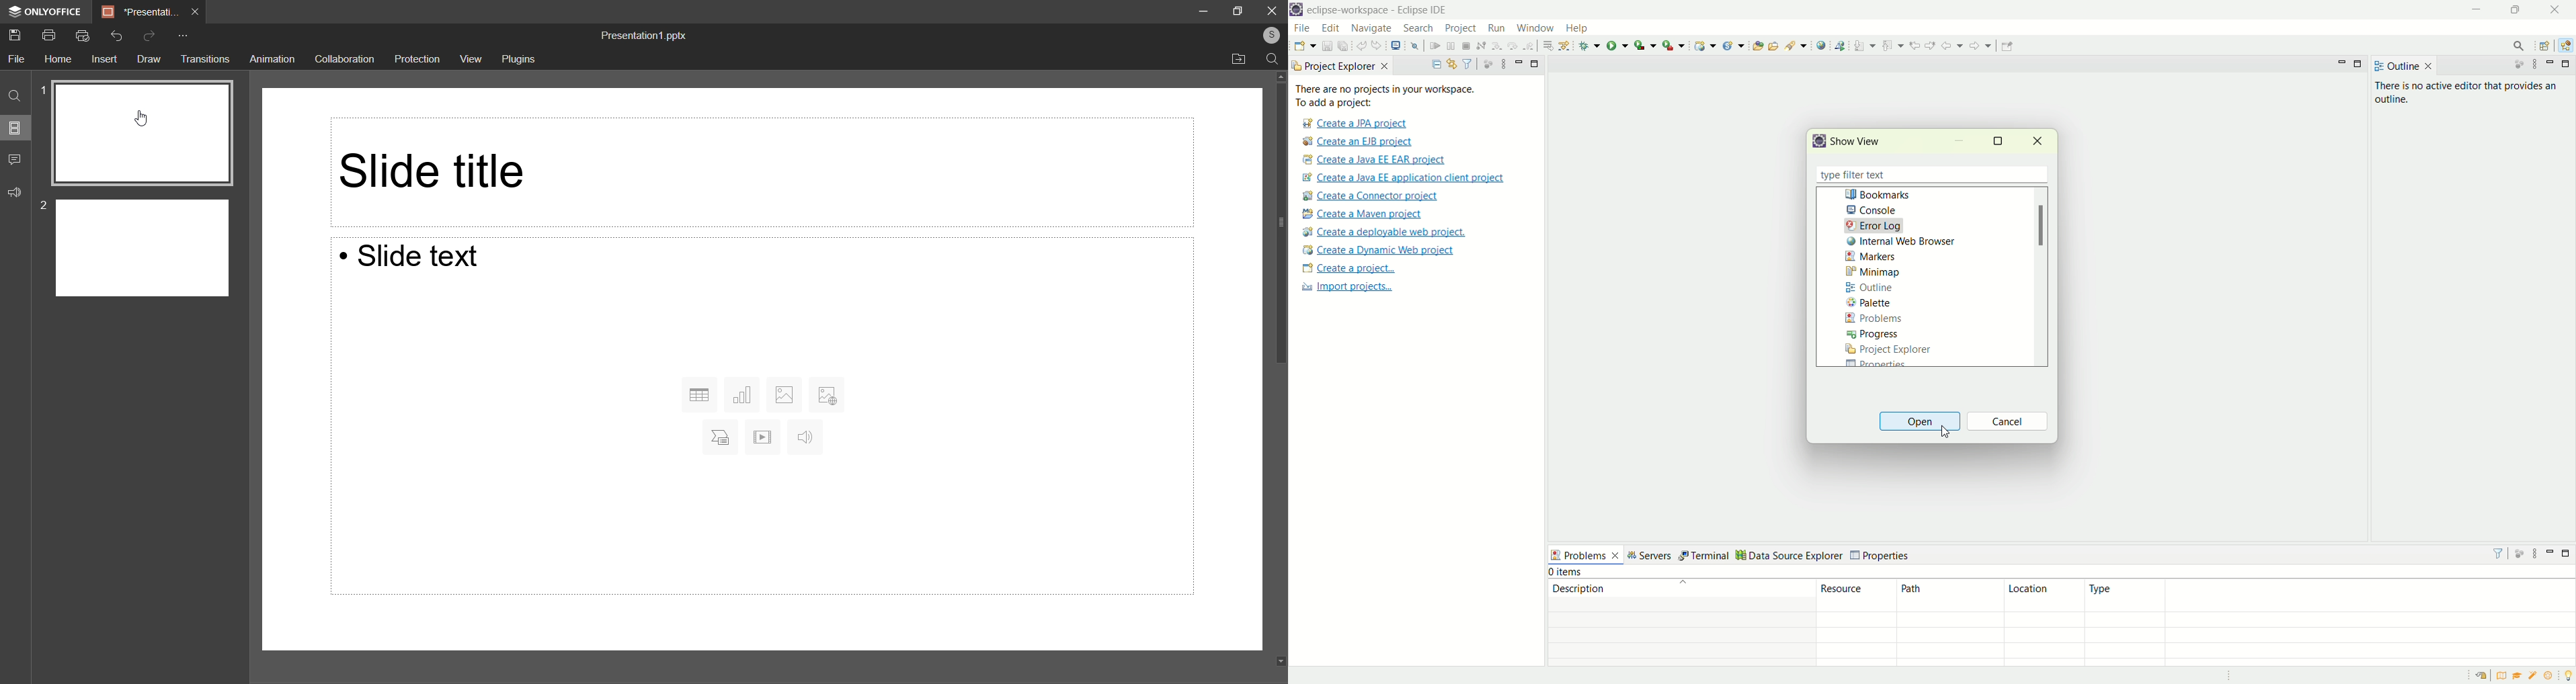  I want to click on Slides, so click(15, 130).